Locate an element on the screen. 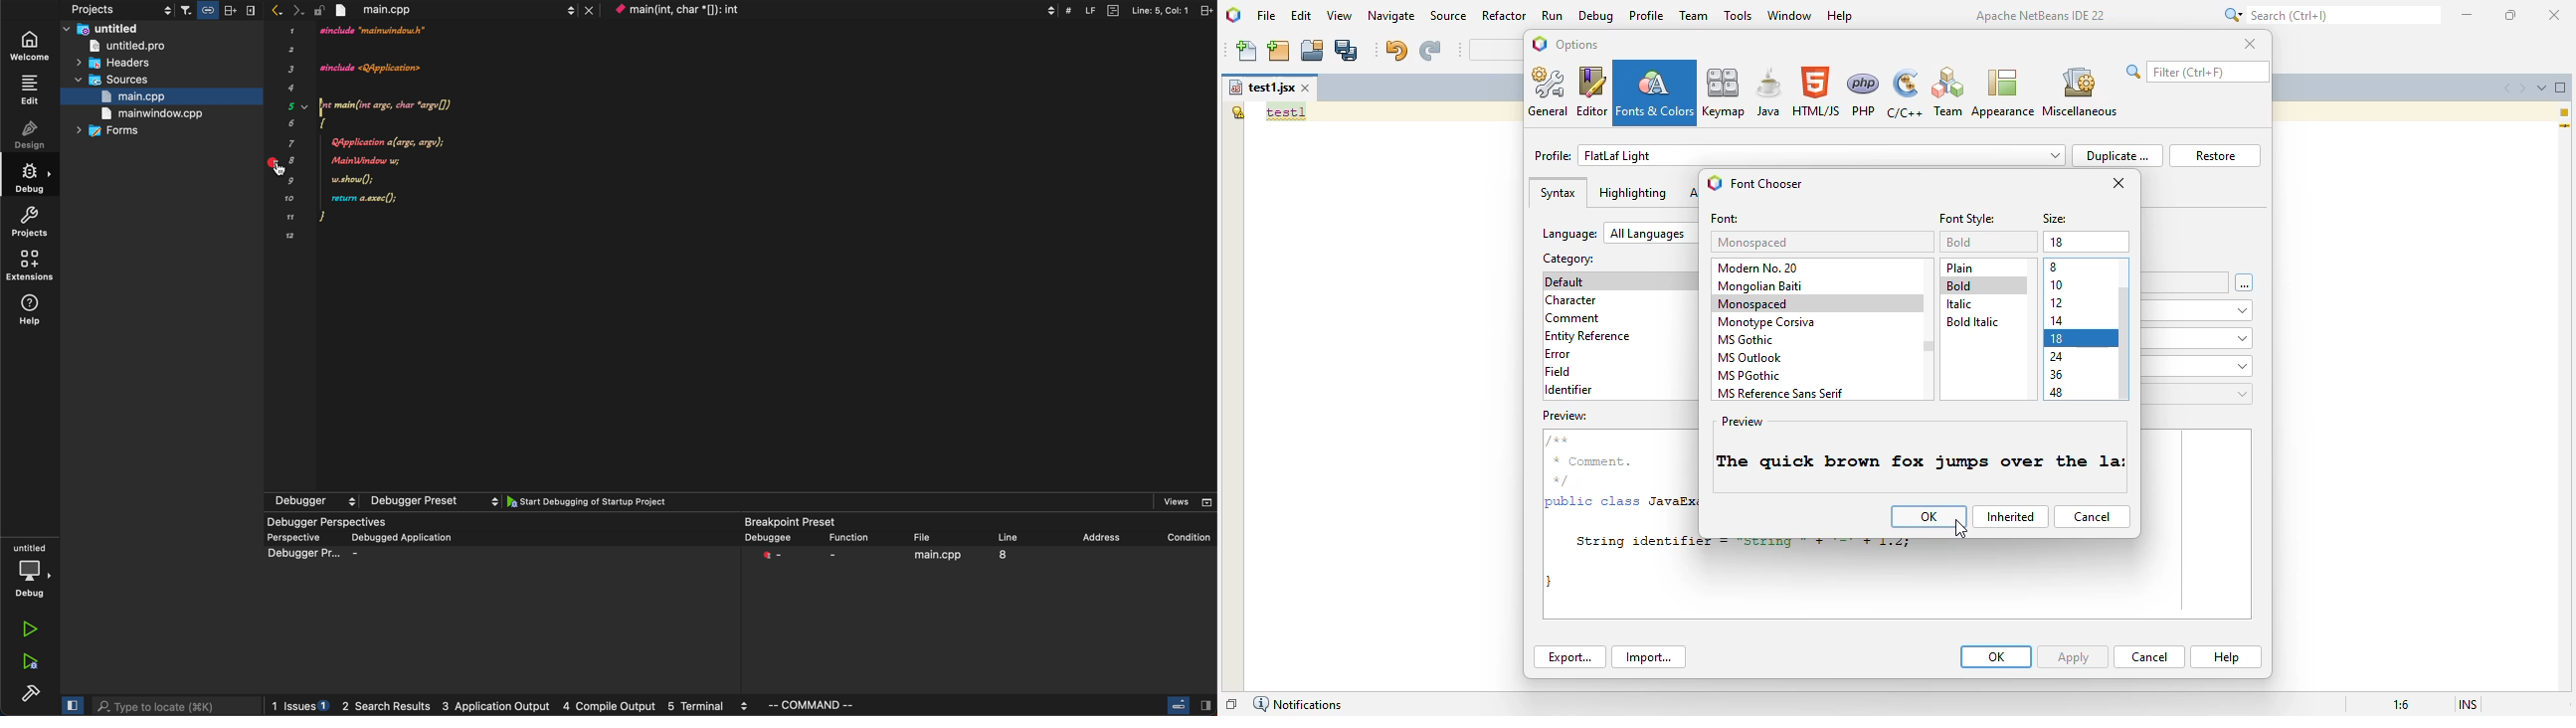  sources is located at coordinates (130, 81).